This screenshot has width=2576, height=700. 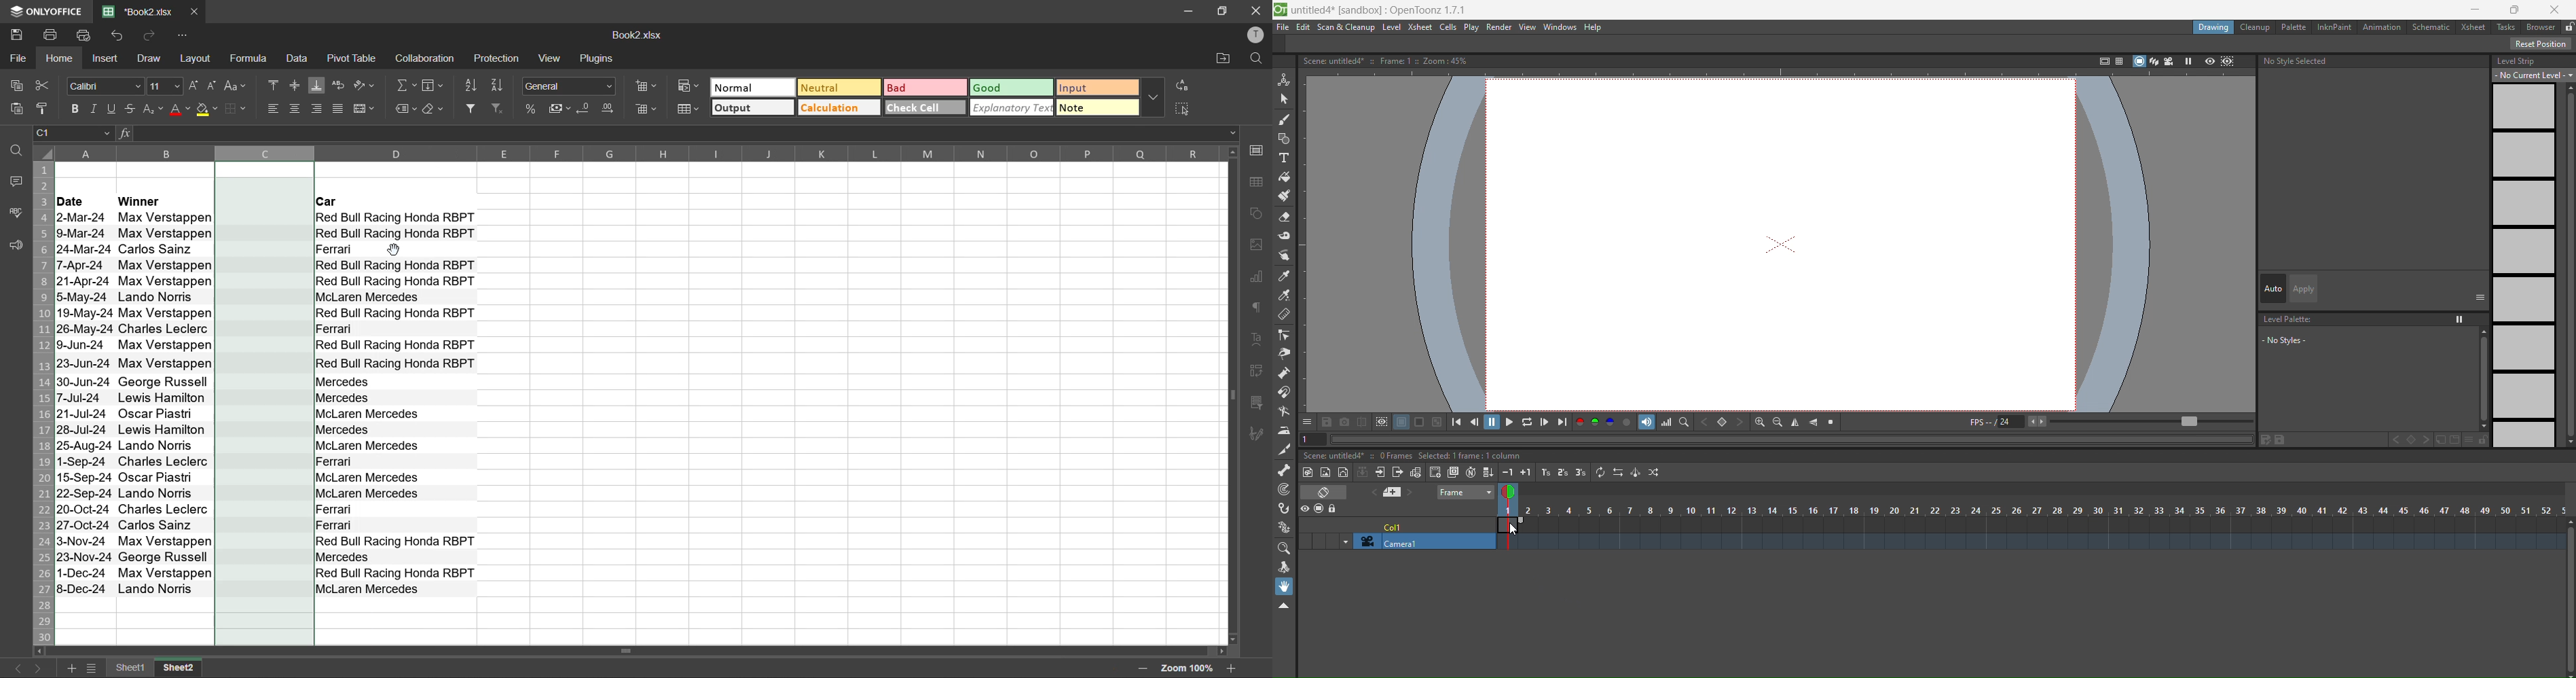 What do you see at coordinates (338, 85) in the screenshot?
I see `wrap text` at bounding box center [338, 85].